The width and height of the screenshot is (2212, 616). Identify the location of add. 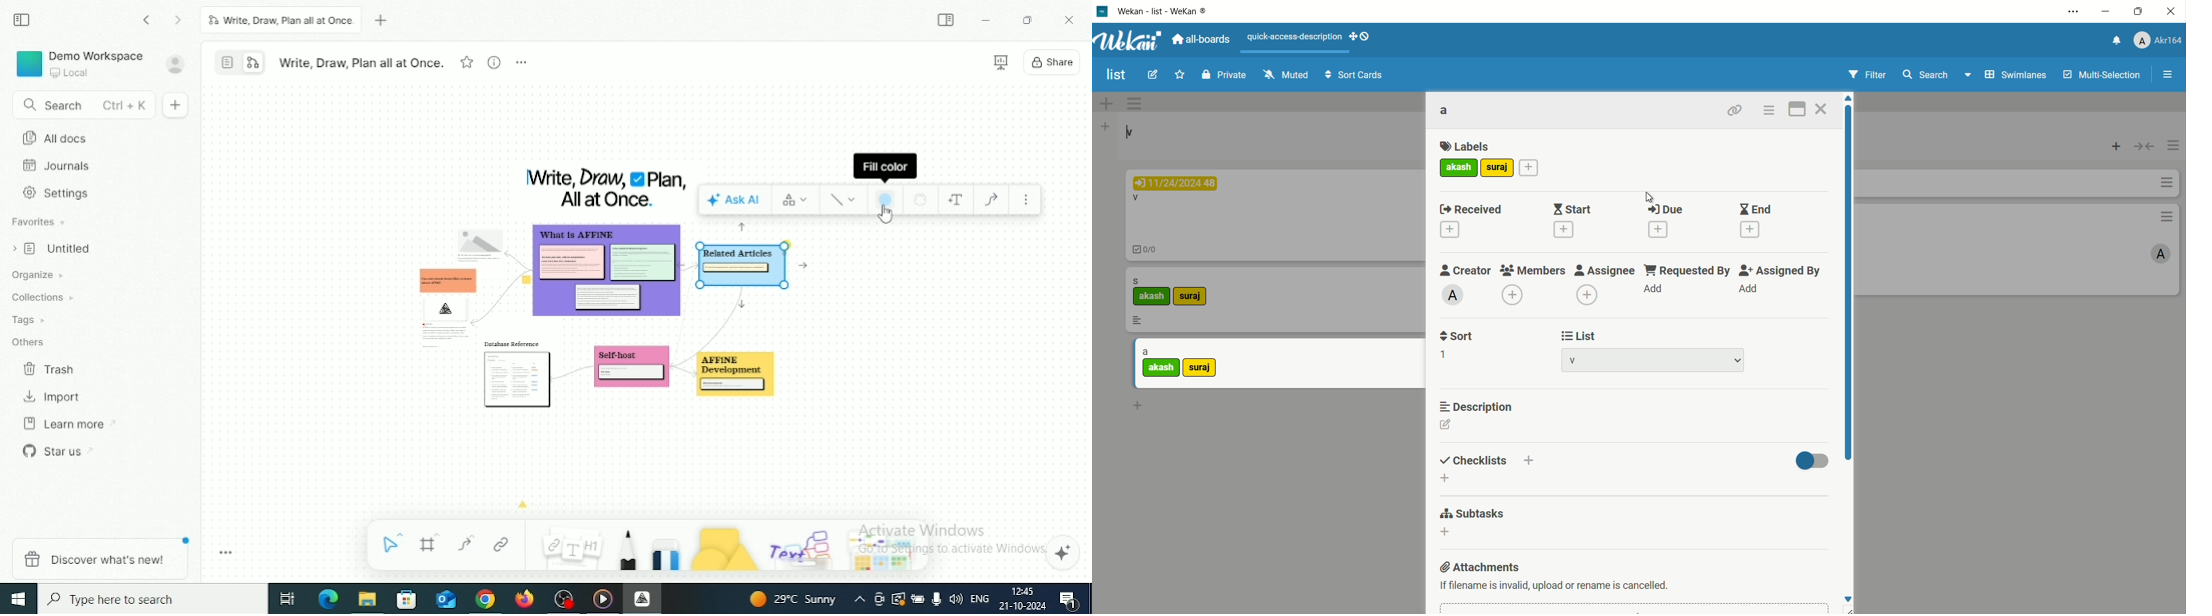
(2117, 147).